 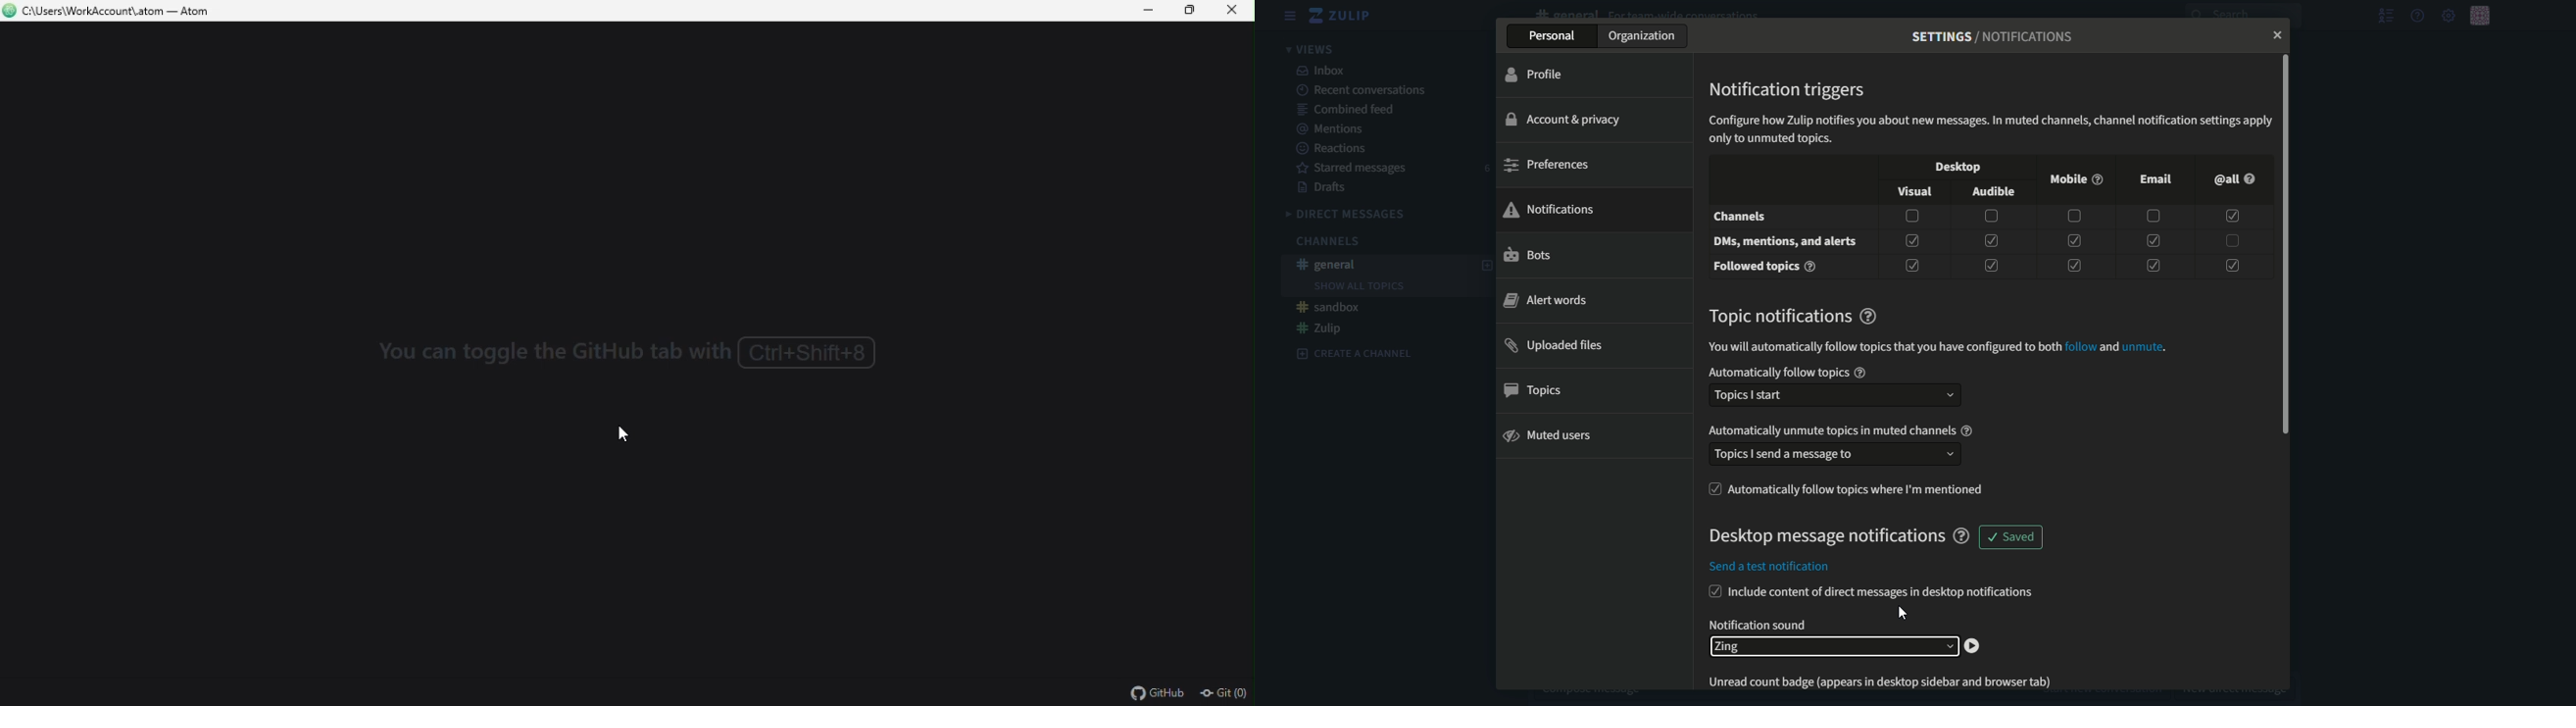 I want to click on #sandbox, so click(x=1330, y=307).